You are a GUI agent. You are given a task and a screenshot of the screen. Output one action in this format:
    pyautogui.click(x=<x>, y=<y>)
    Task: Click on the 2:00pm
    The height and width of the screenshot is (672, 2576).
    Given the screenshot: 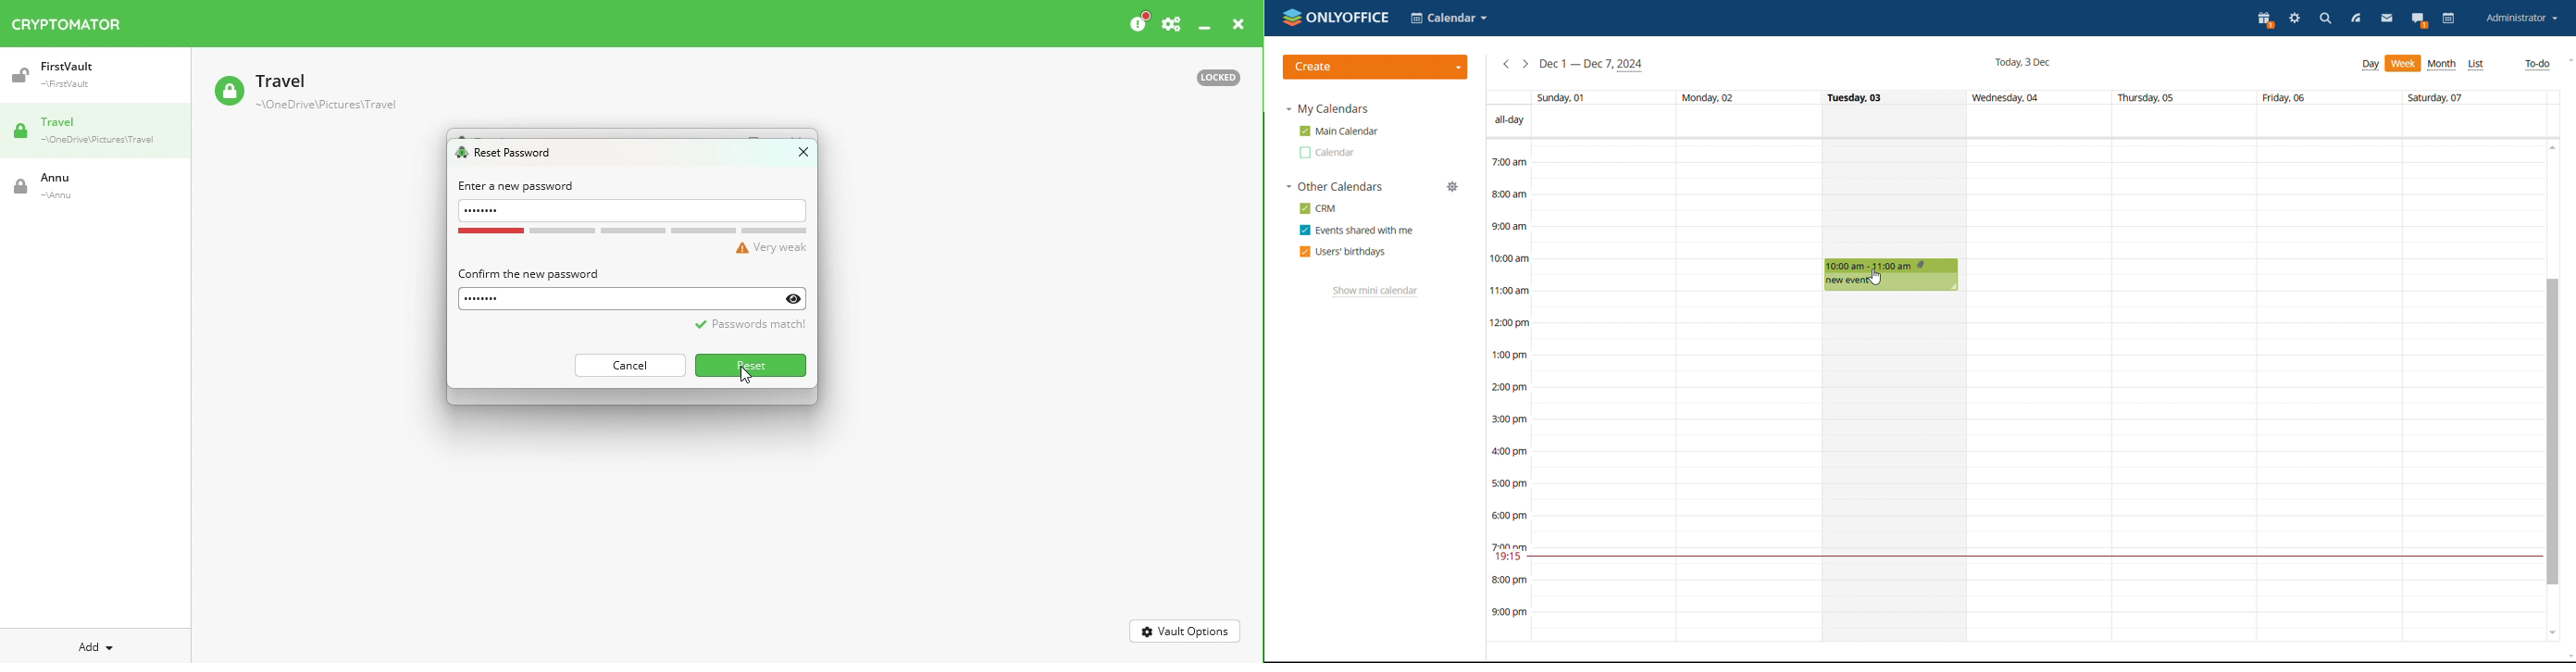 What is the action you would take?
    pyautogui.click(x=1510, y=388)
    